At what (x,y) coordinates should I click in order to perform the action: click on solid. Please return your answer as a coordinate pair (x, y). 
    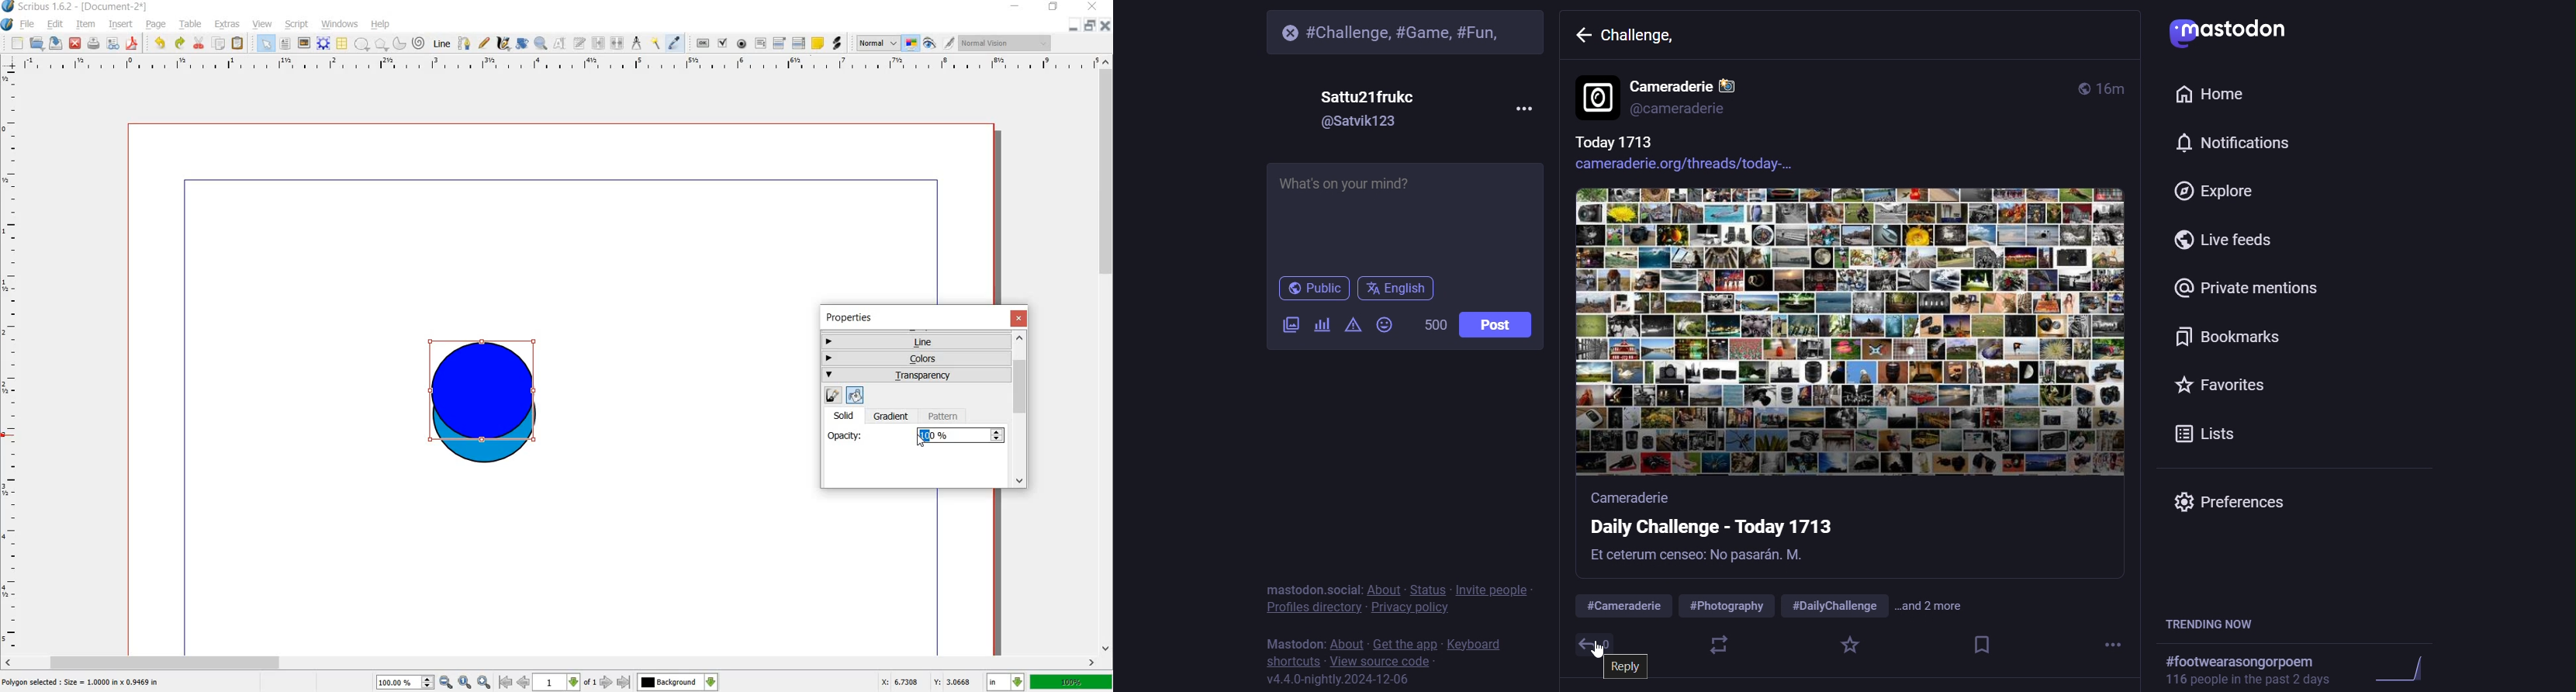
    Looking at the image, I should click on (849, 415).